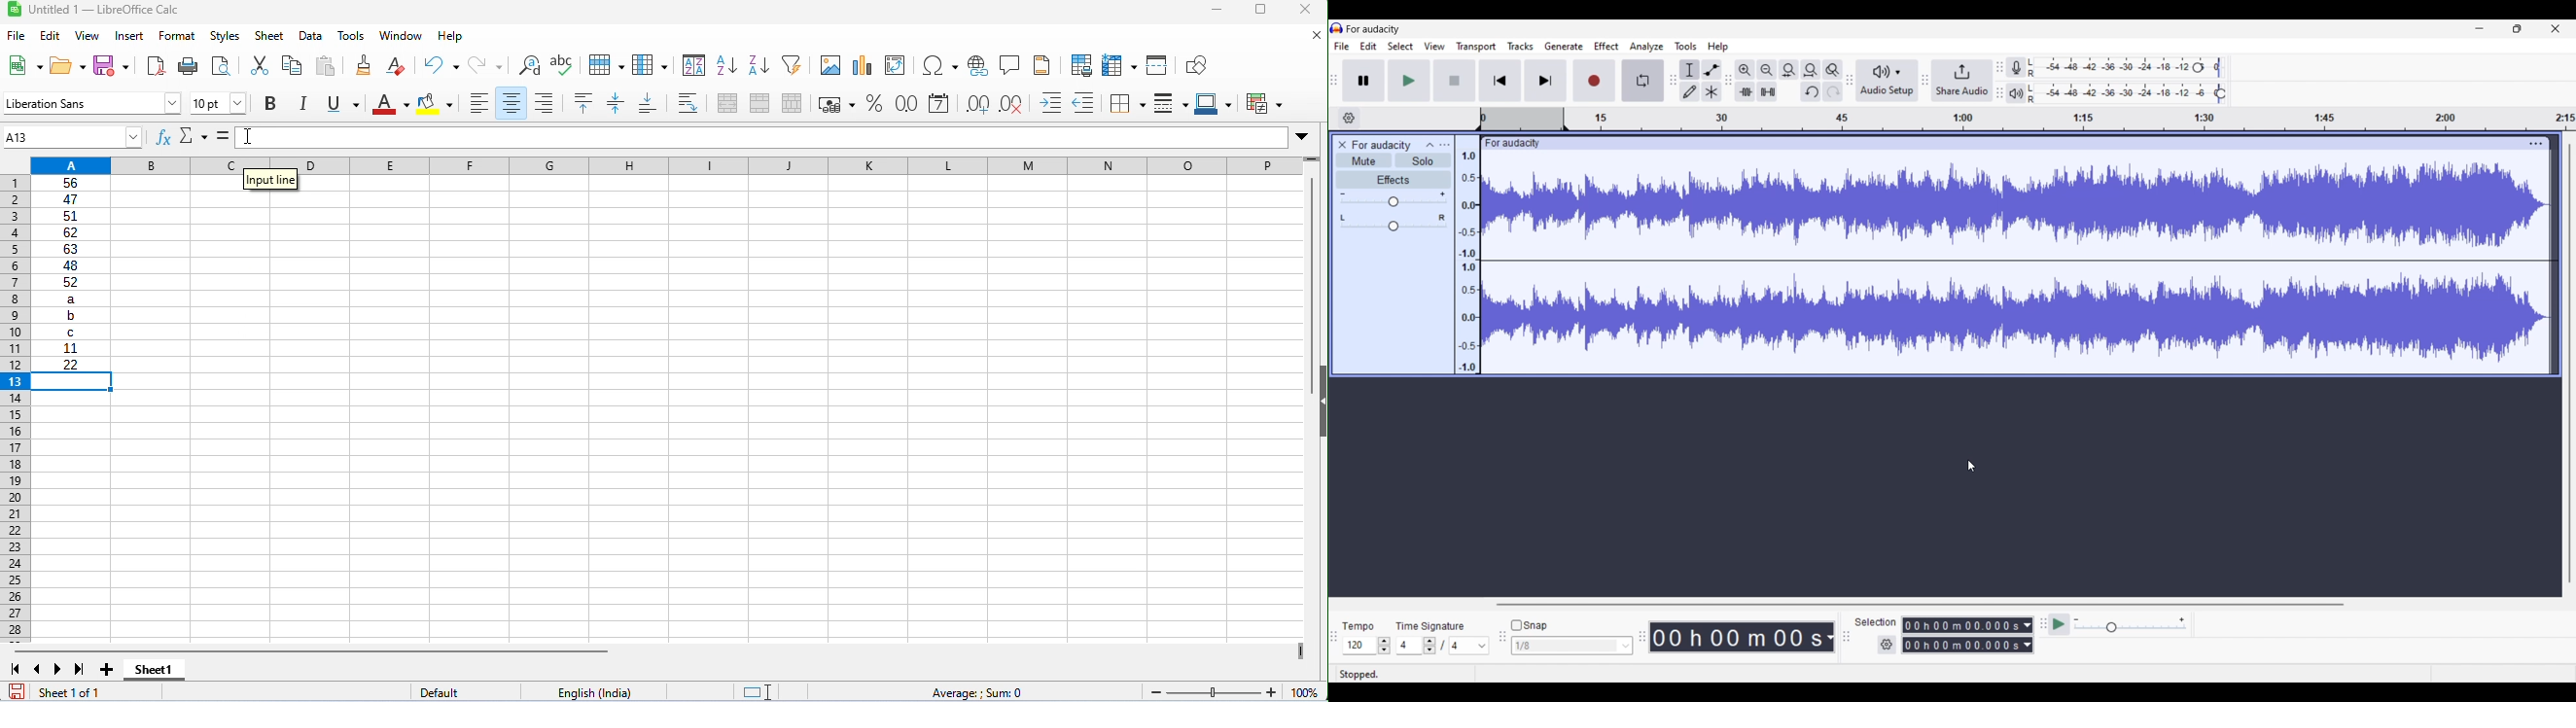  Describe the element at coordinates (221, 65) in the screenshot. I see `toggle print preview` at that location.